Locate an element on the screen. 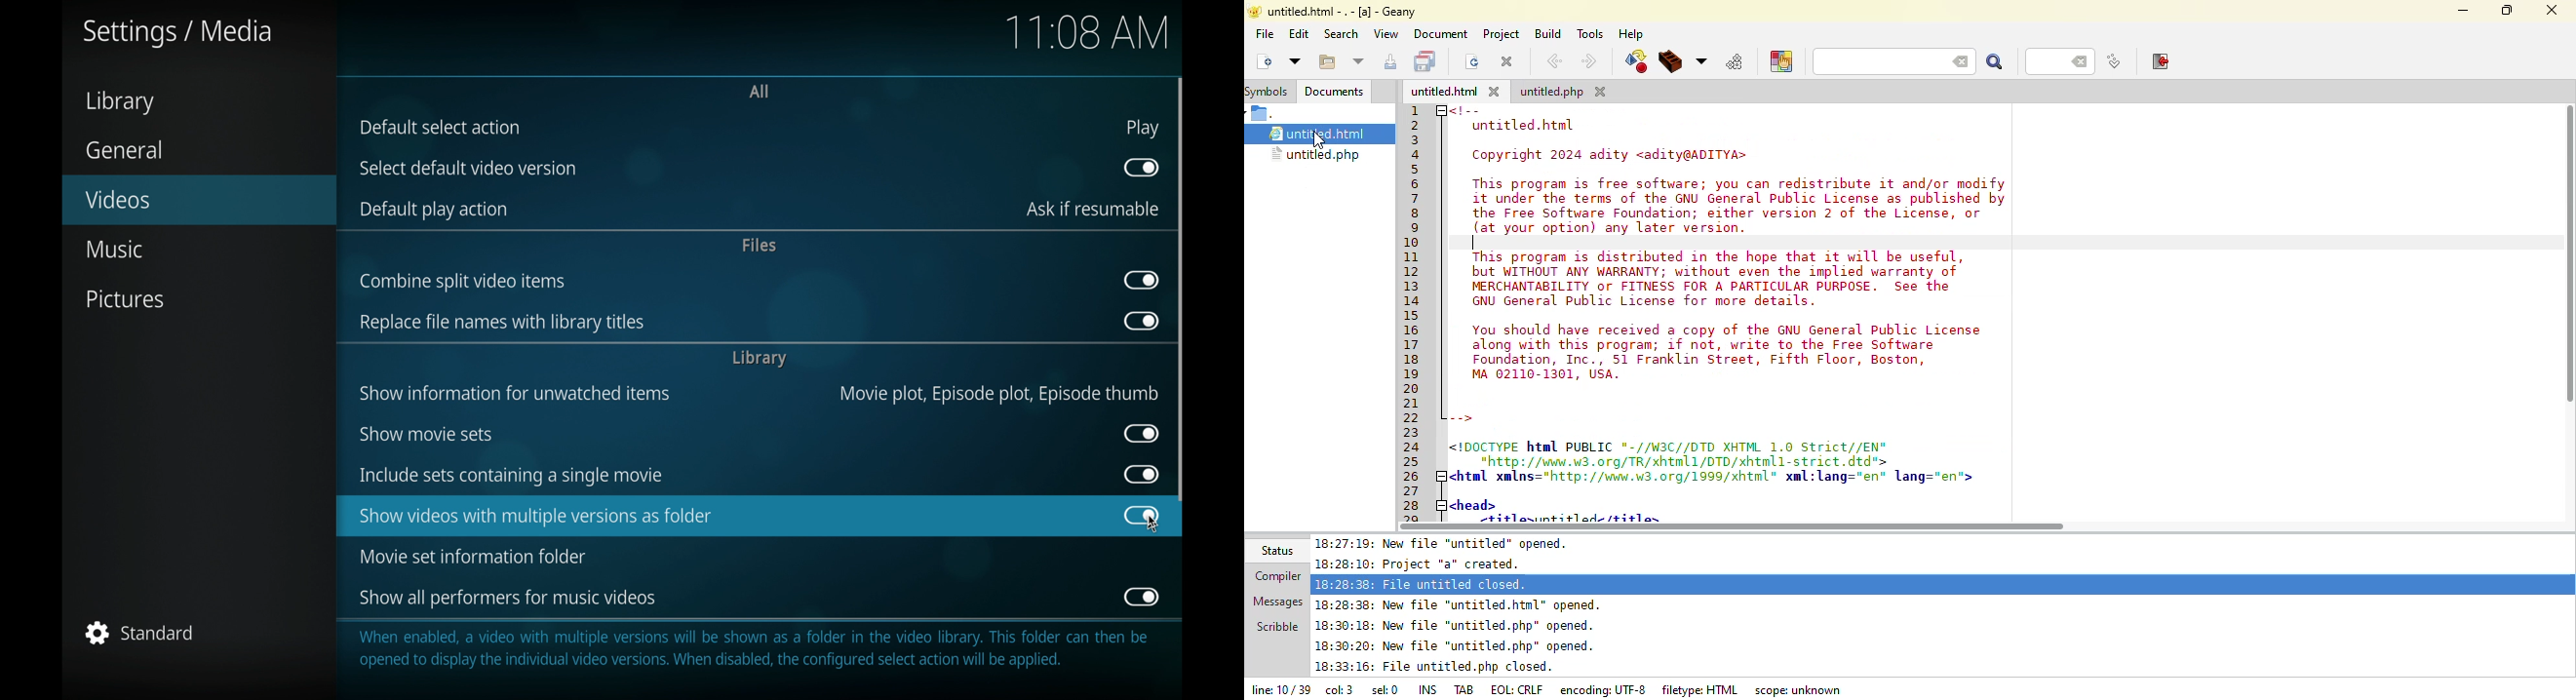 The height and width of the screenshot is (700, 2576). compiler is located at coordinates (1277, 574).